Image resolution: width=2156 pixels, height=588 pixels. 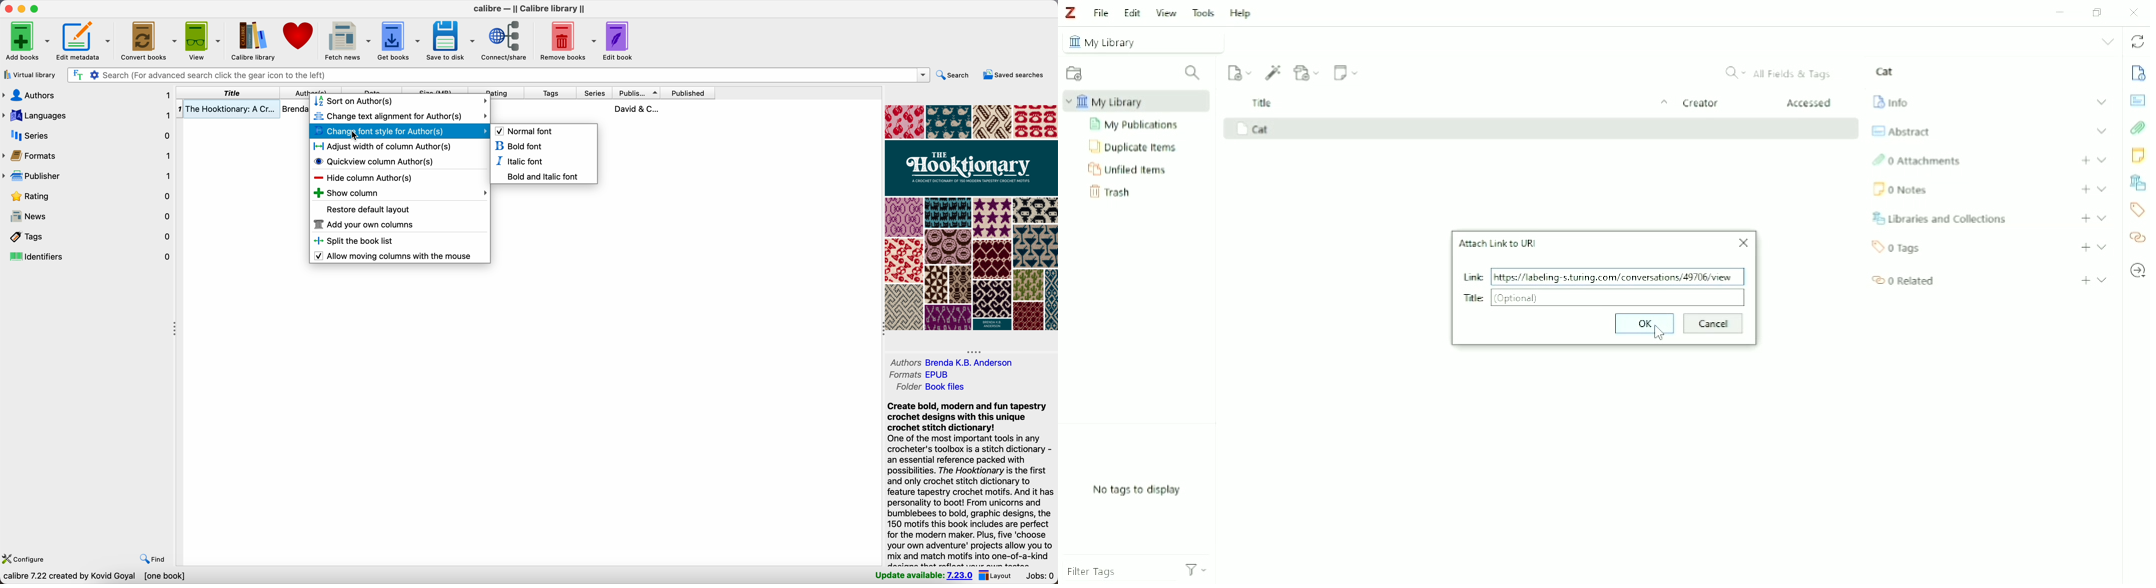 What do you see at coordinates (1901, 279) in the screenshot?
I see `Related` at bounding box center [1901, 279].